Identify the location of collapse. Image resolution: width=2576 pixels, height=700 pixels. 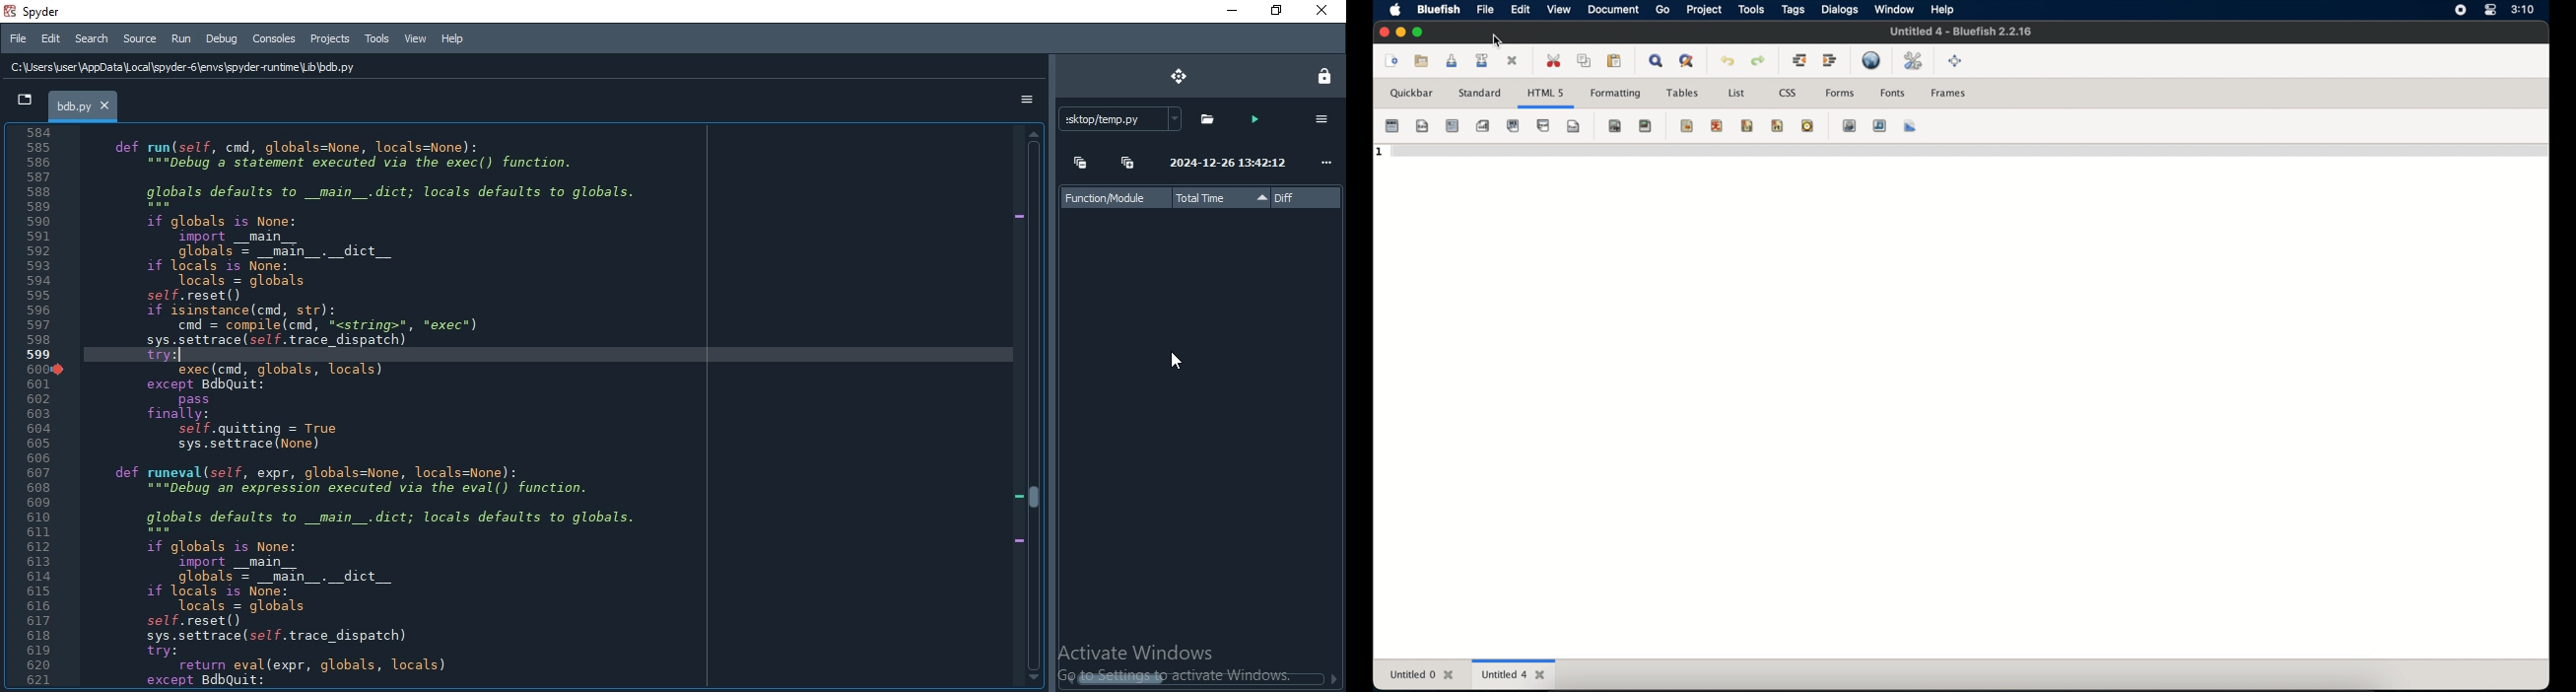
(1083, 164).